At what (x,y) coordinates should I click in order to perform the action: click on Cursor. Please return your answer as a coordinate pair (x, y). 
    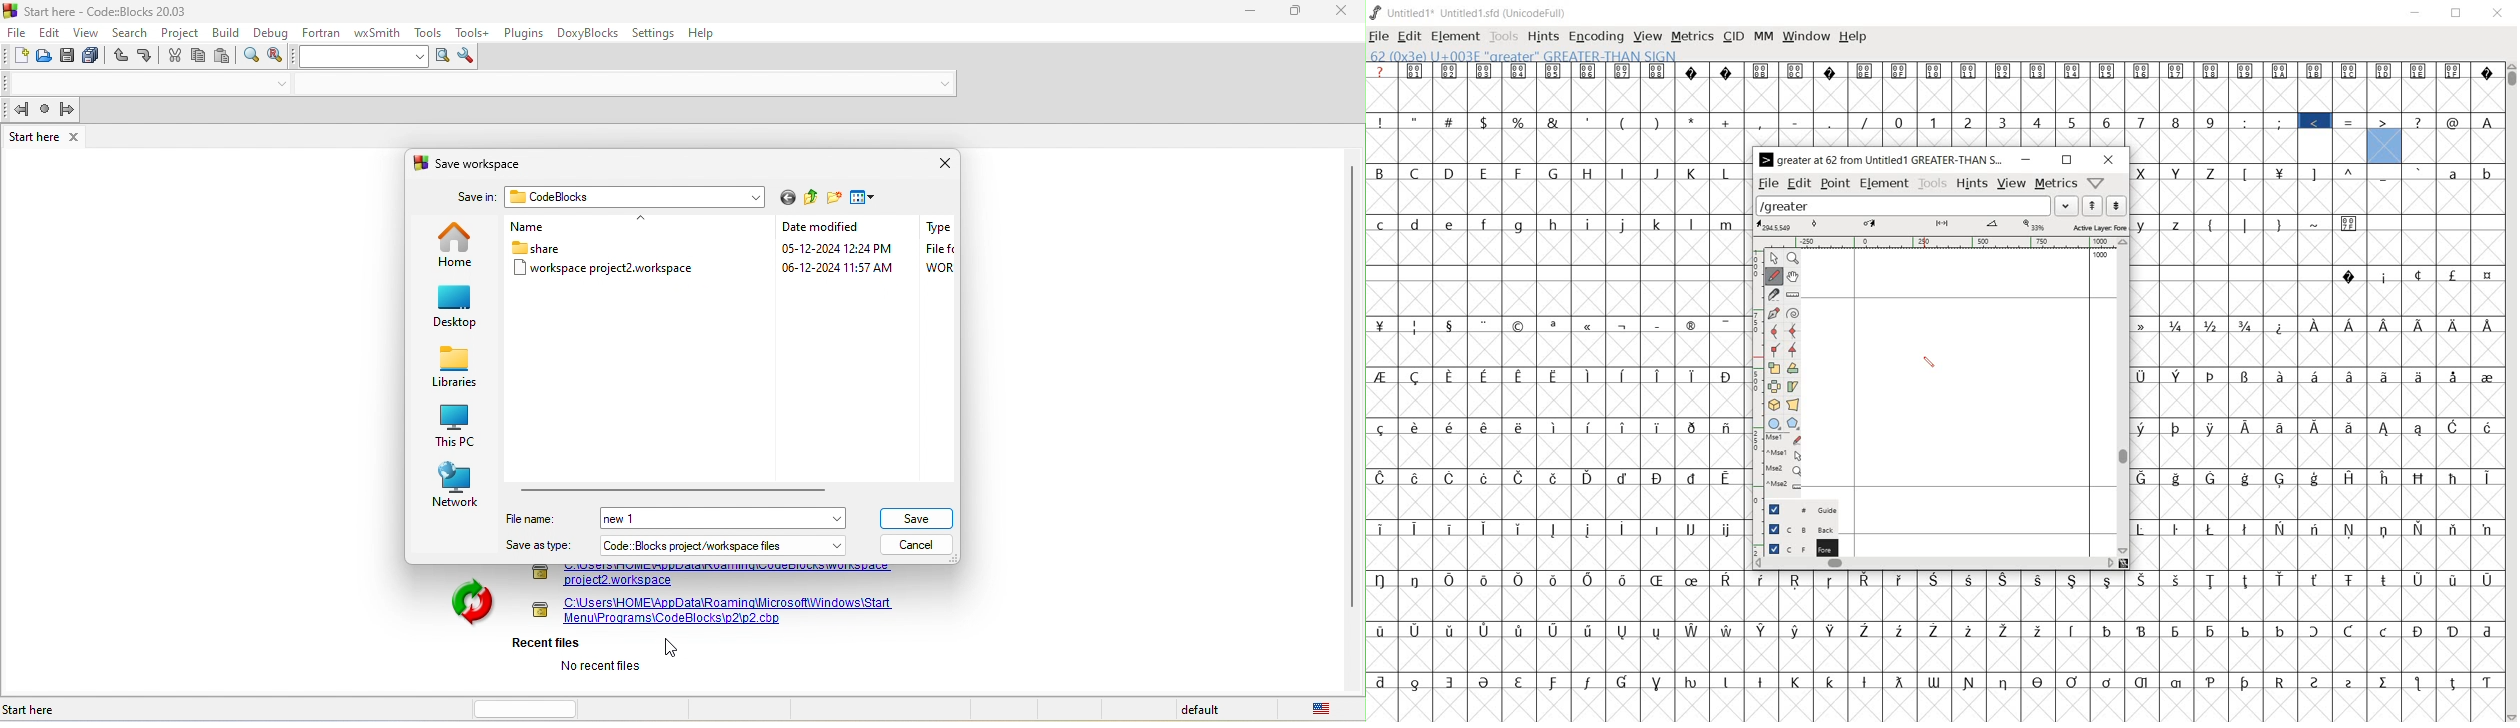
    Looking at the image, I should click on (675, 648).